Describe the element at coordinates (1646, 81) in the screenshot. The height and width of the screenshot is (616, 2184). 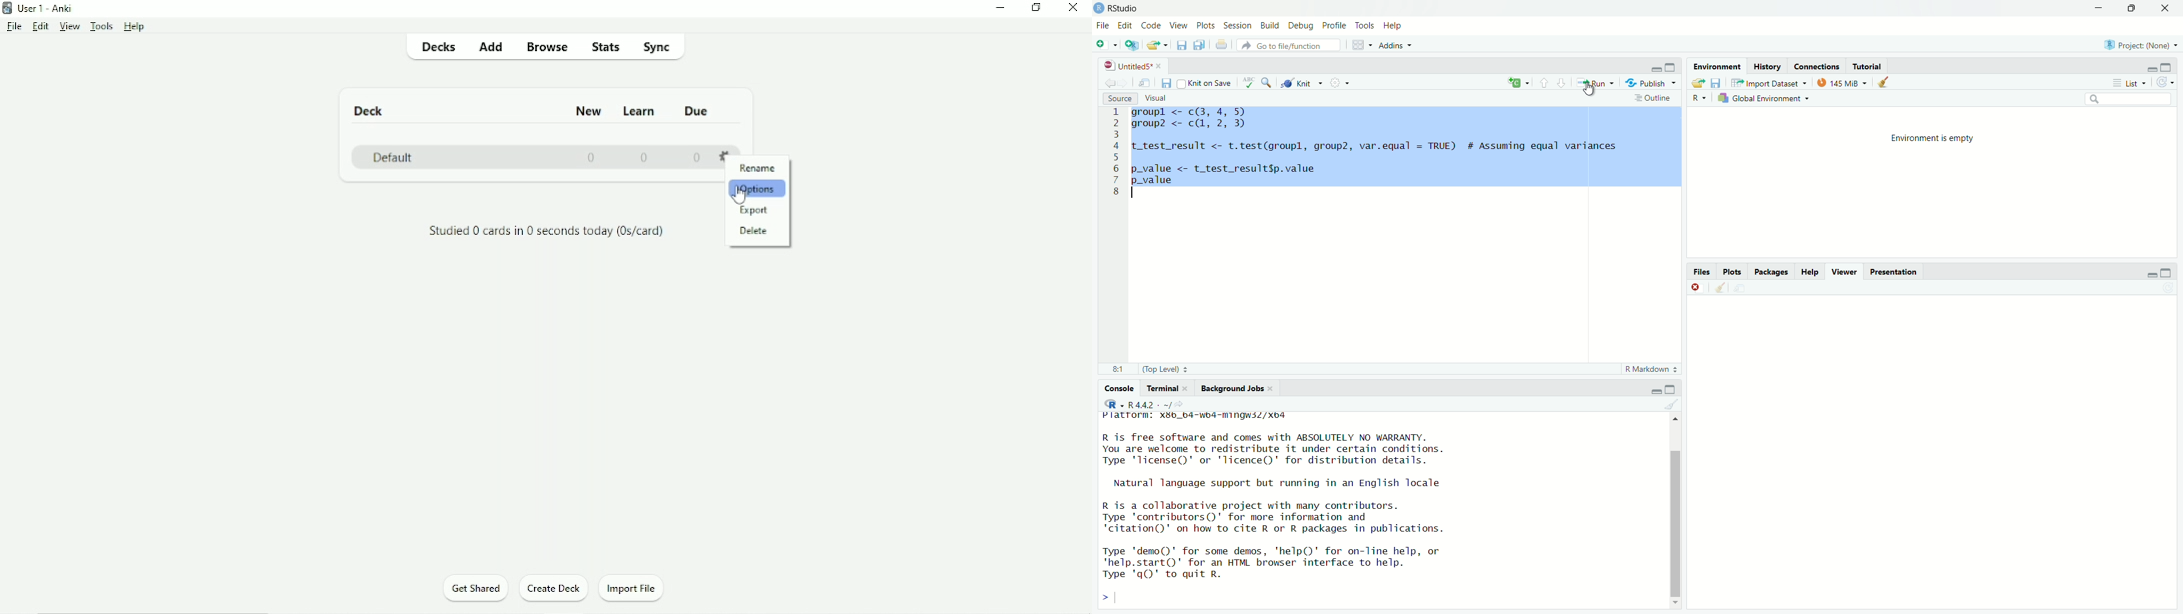
I see `“3, Publish` at that location.